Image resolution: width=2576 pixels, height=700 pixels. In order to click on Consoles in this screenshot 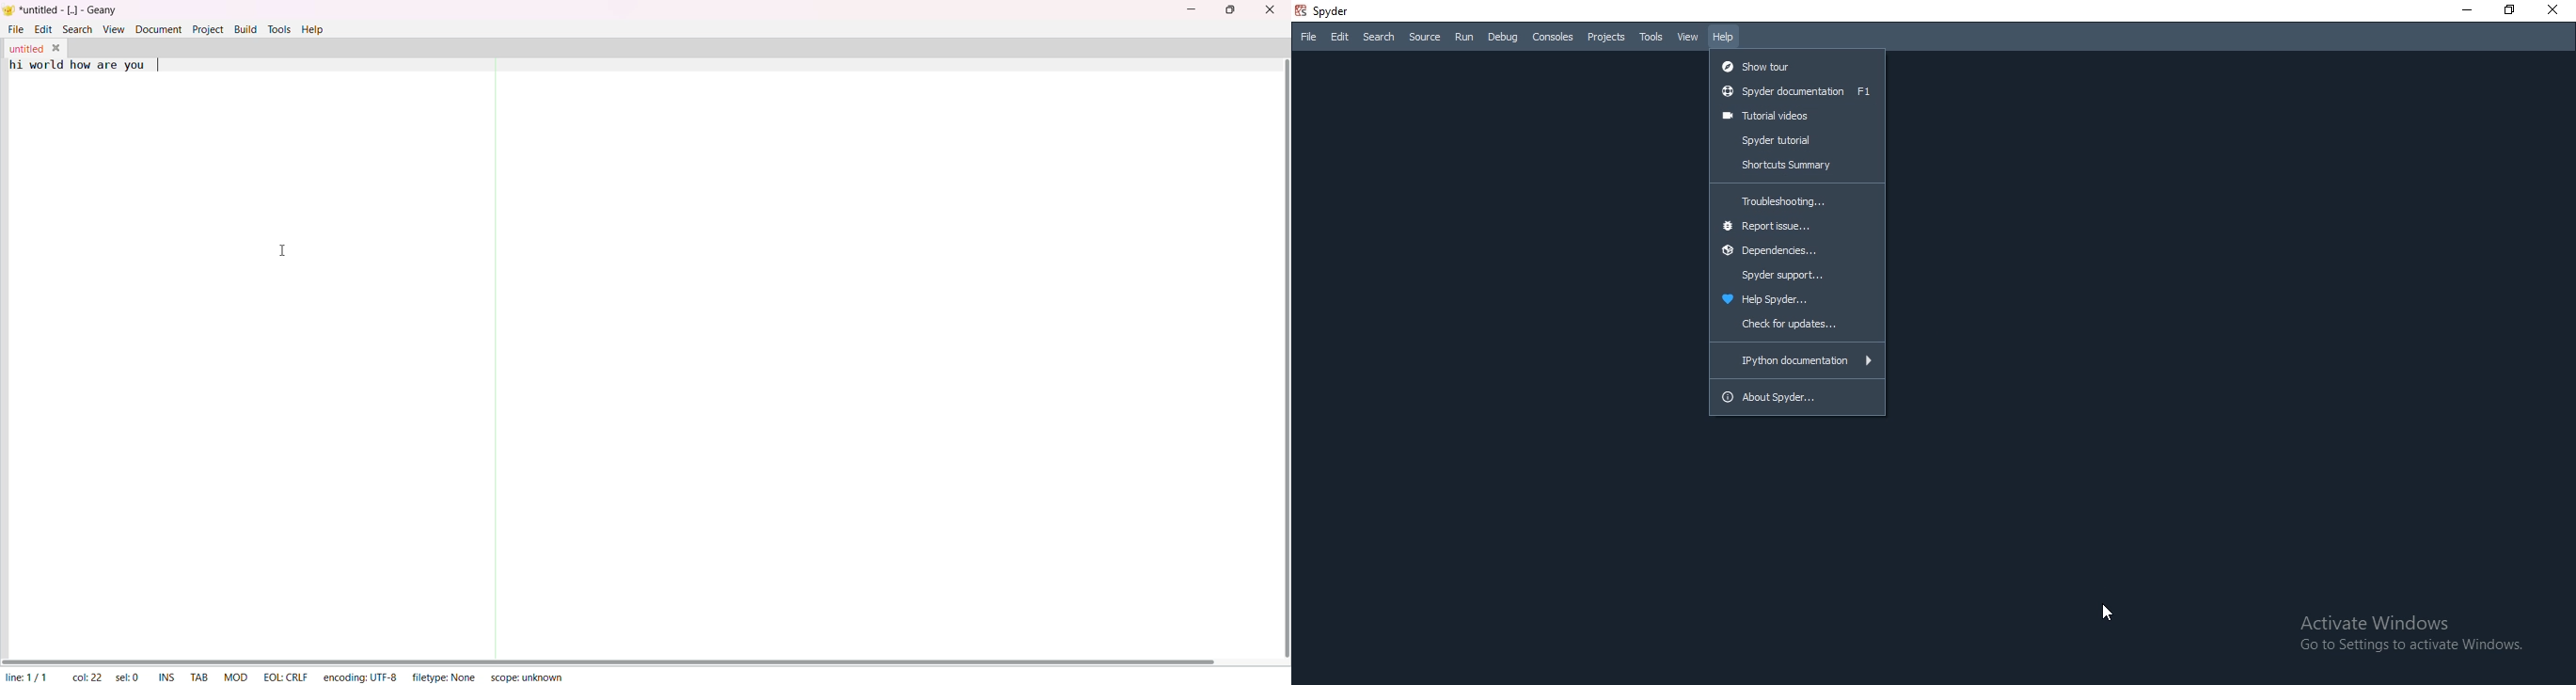, I will do `click(1554, 37)`.